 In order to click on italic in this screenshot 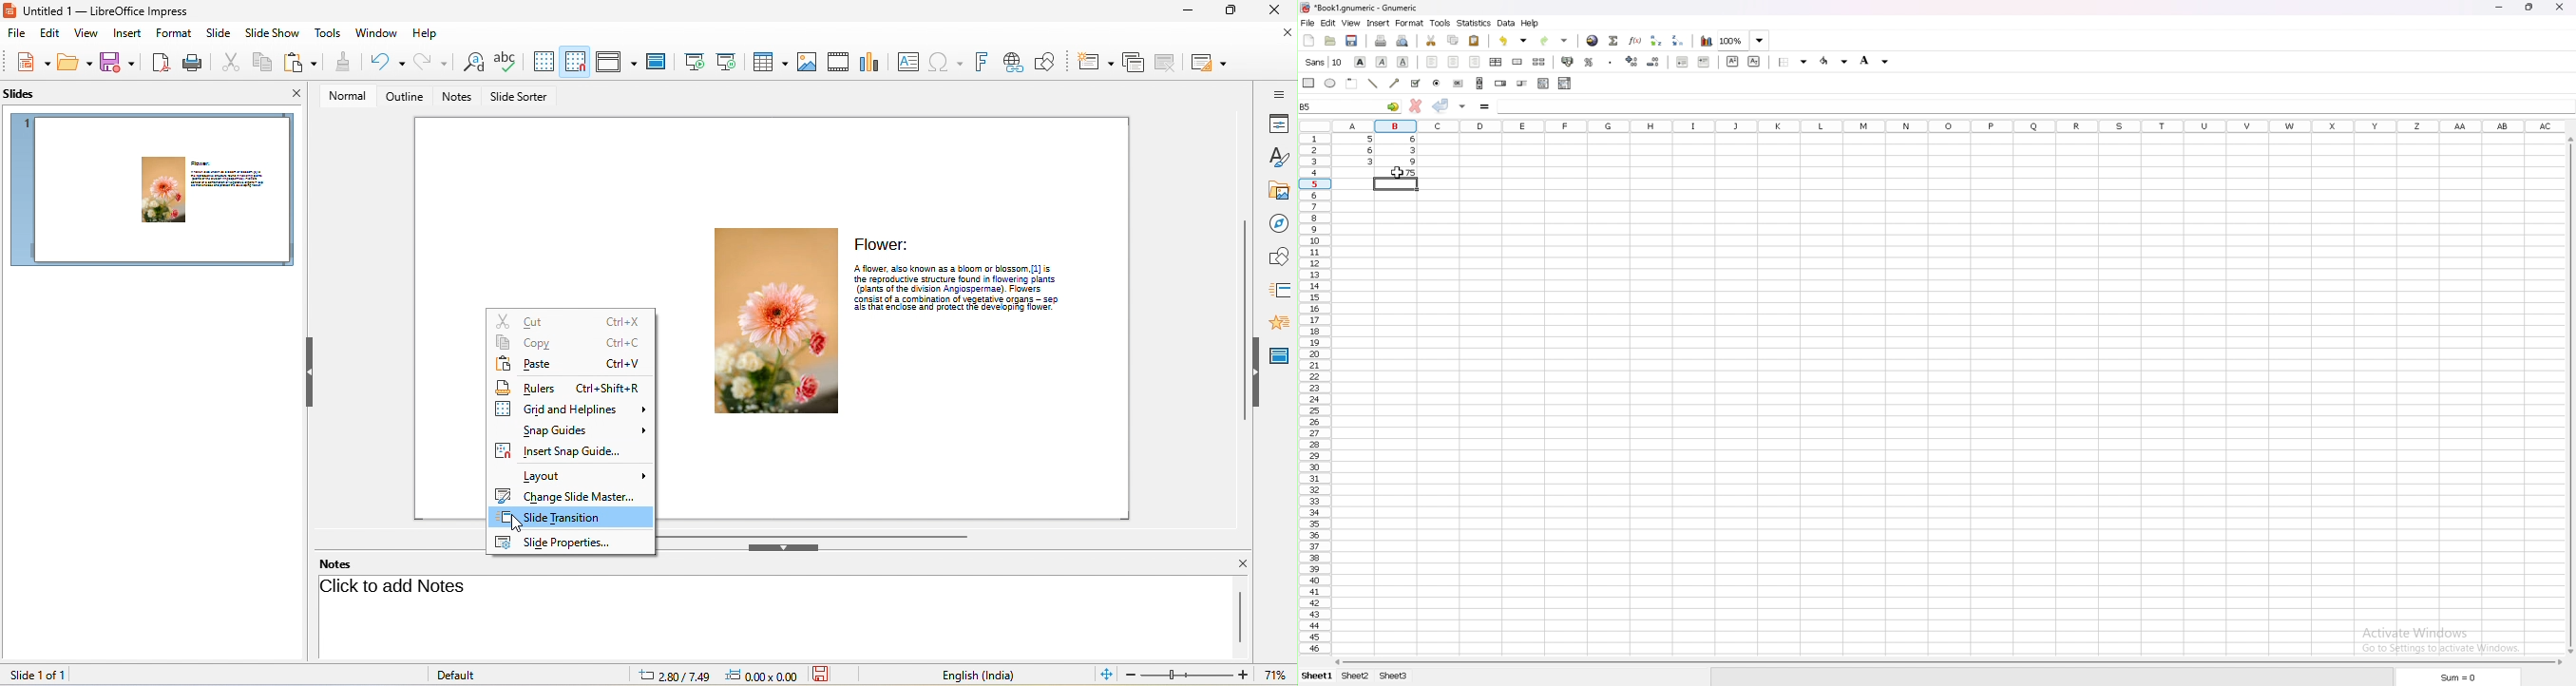, I will do `click(1381, 63)`.